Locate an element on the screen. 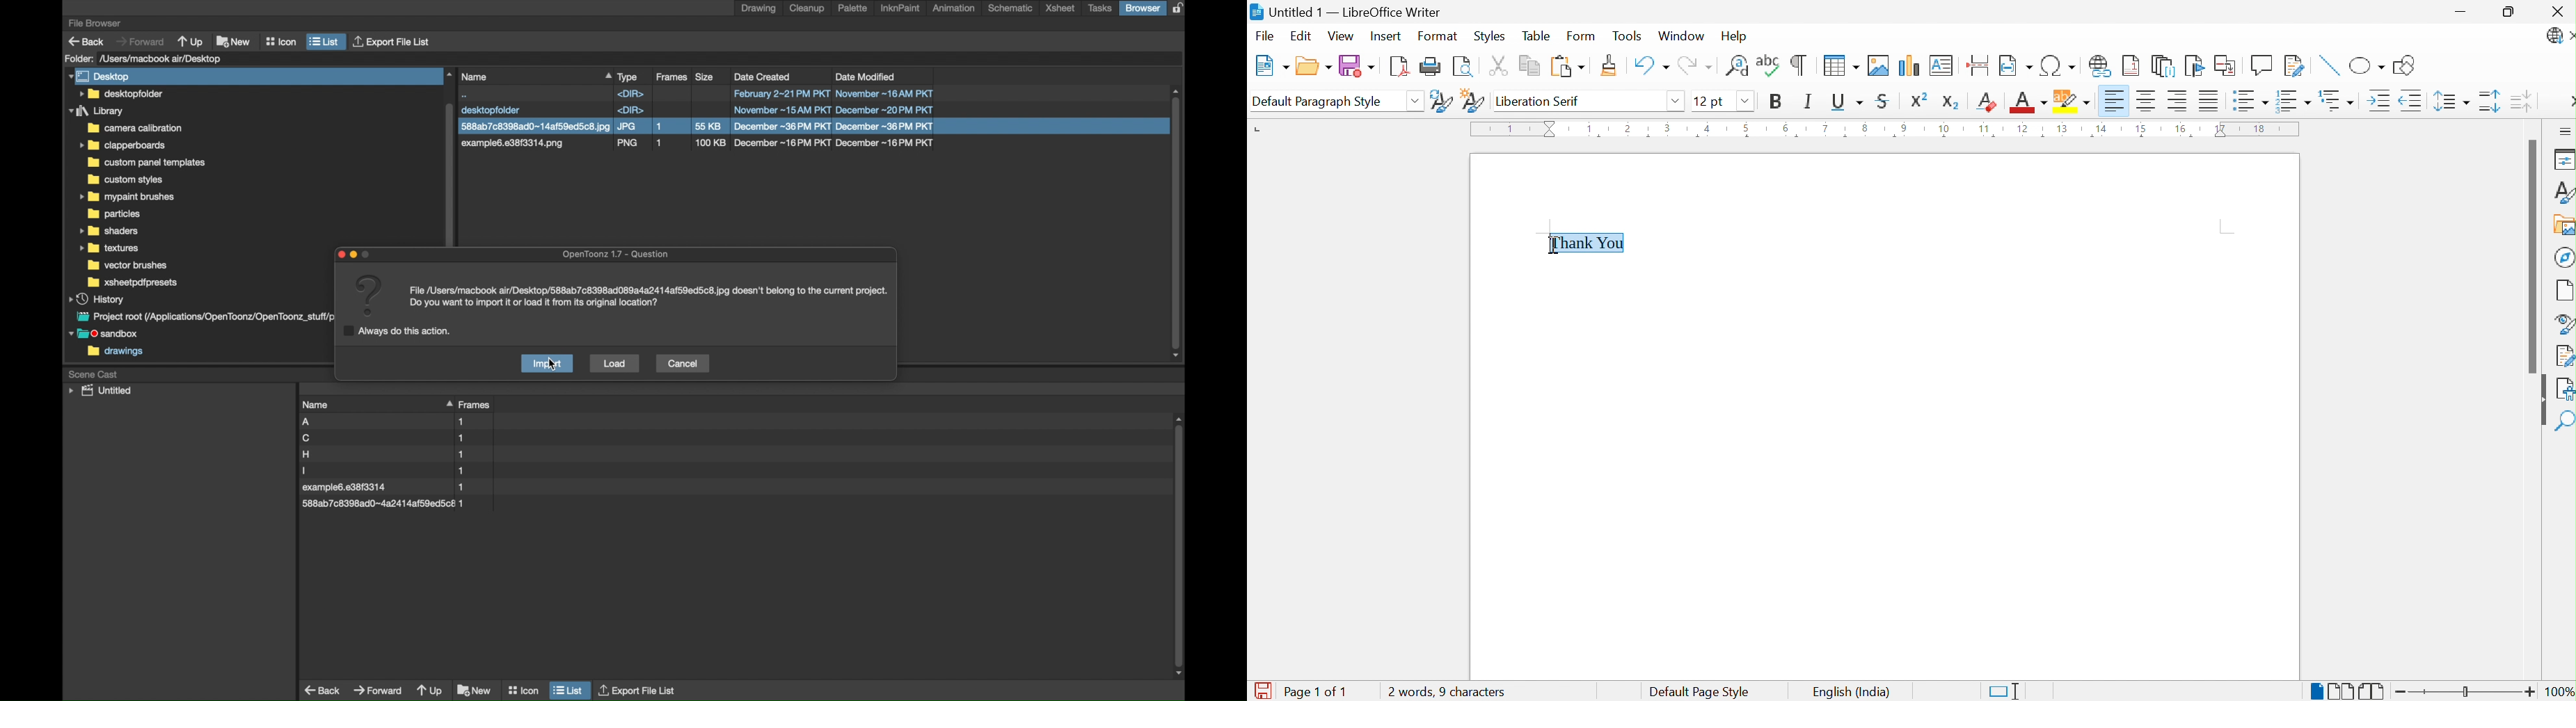 Image resolution: width=2576 pixels, height=728 pixels. Undo is located at coordinates (1651, 66).